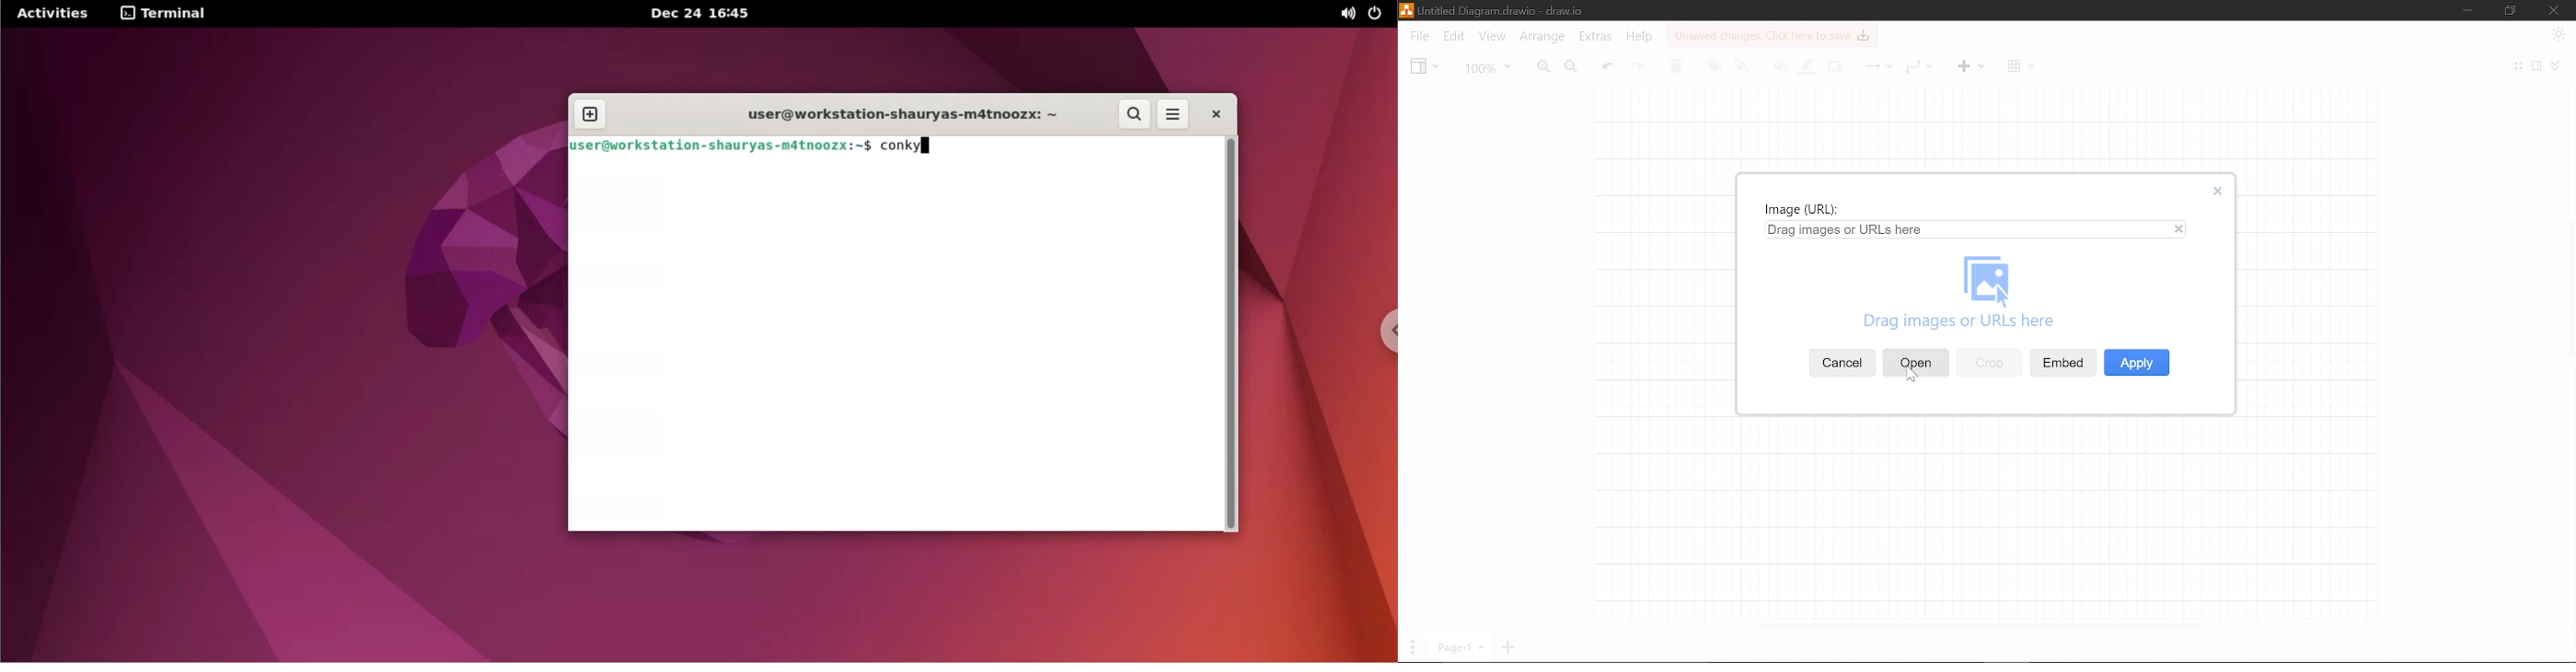 Image resolution: width=2576 pixels, height=672 pixels. Describe the element at coordinates (2569, 286) in the screenshot. I see `Vertical scrollbar` at that location.